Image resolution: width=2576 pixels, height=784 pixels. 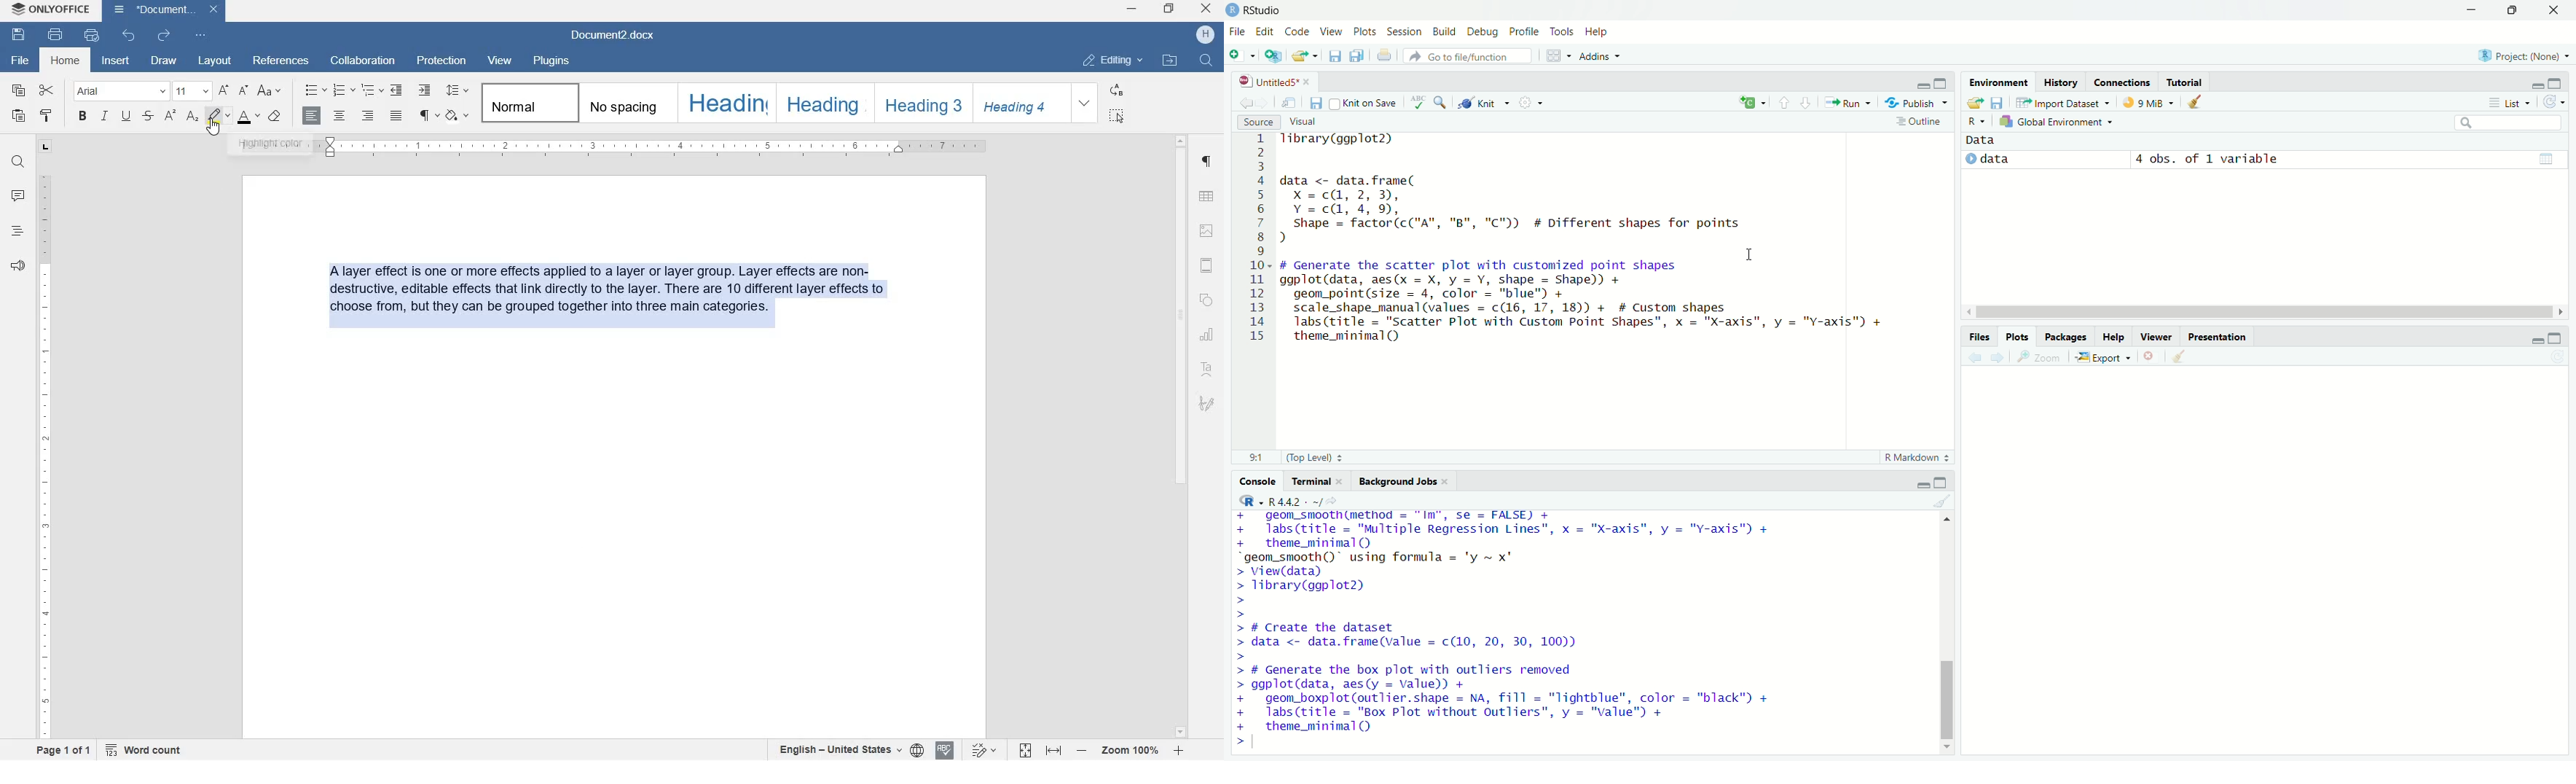 What do you see at coordinates (2156, 336) in the screenshot?
I see `Viewer` at bounding box center [2156, 336].